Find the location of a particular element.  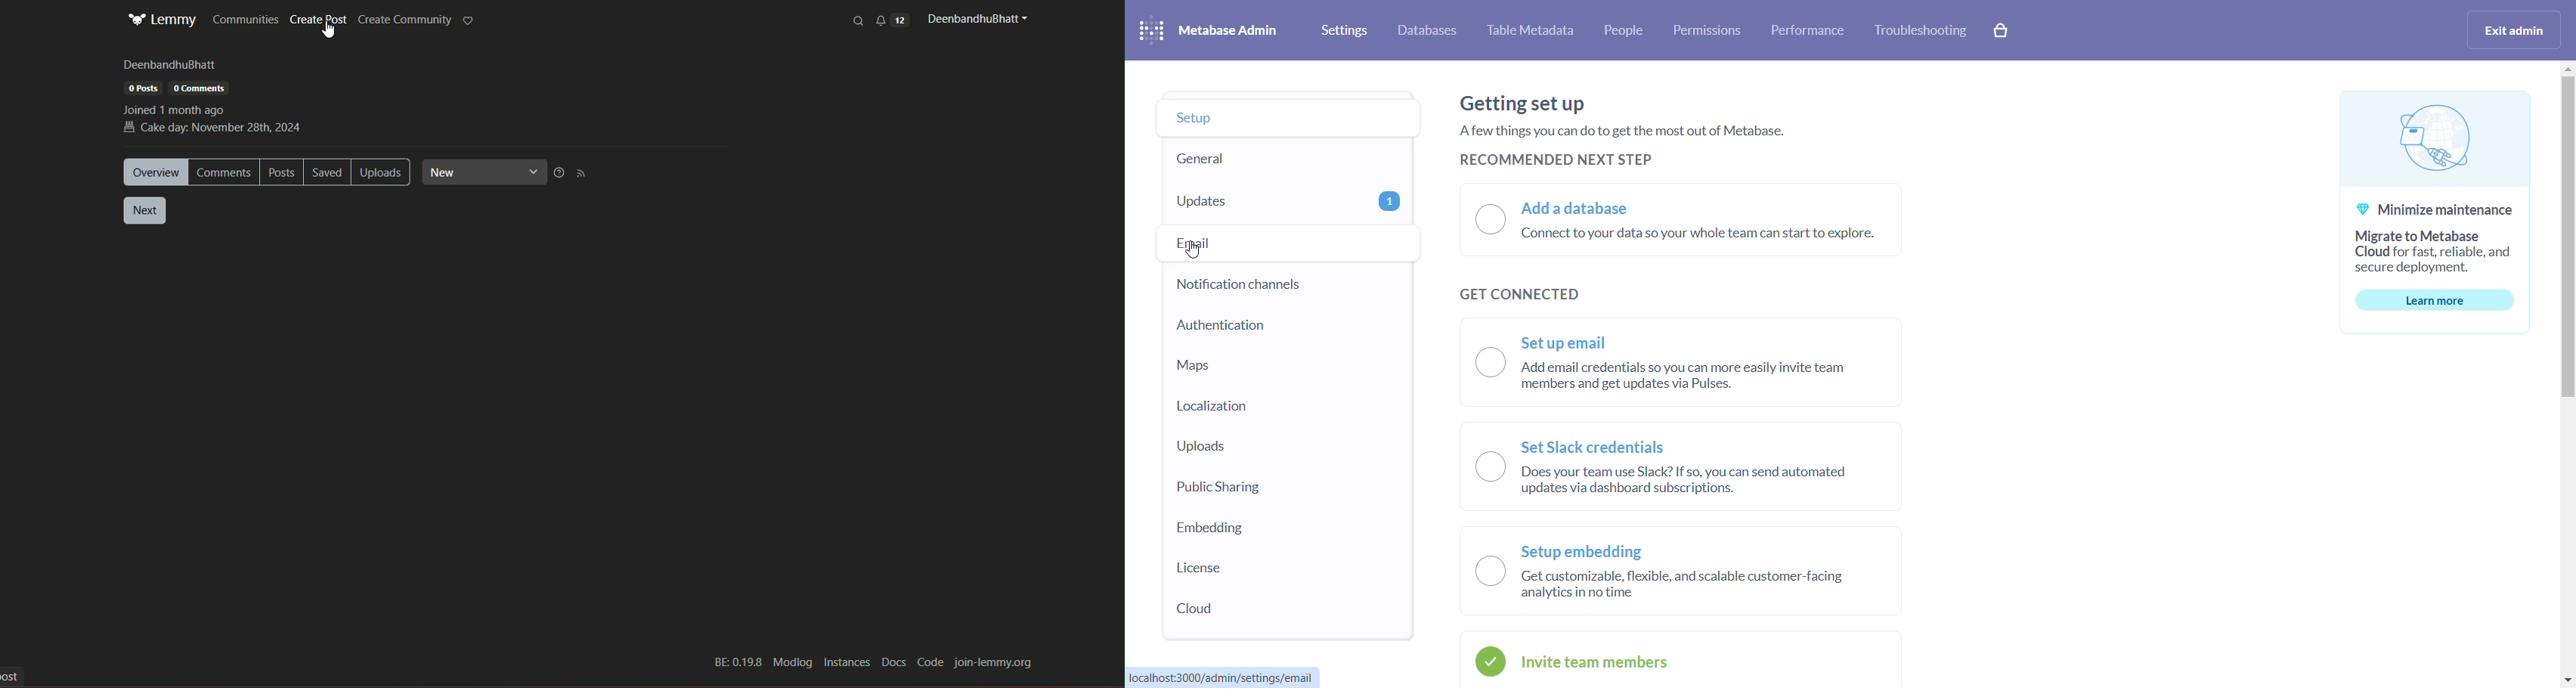

Code is located at coordinates (931, 663).